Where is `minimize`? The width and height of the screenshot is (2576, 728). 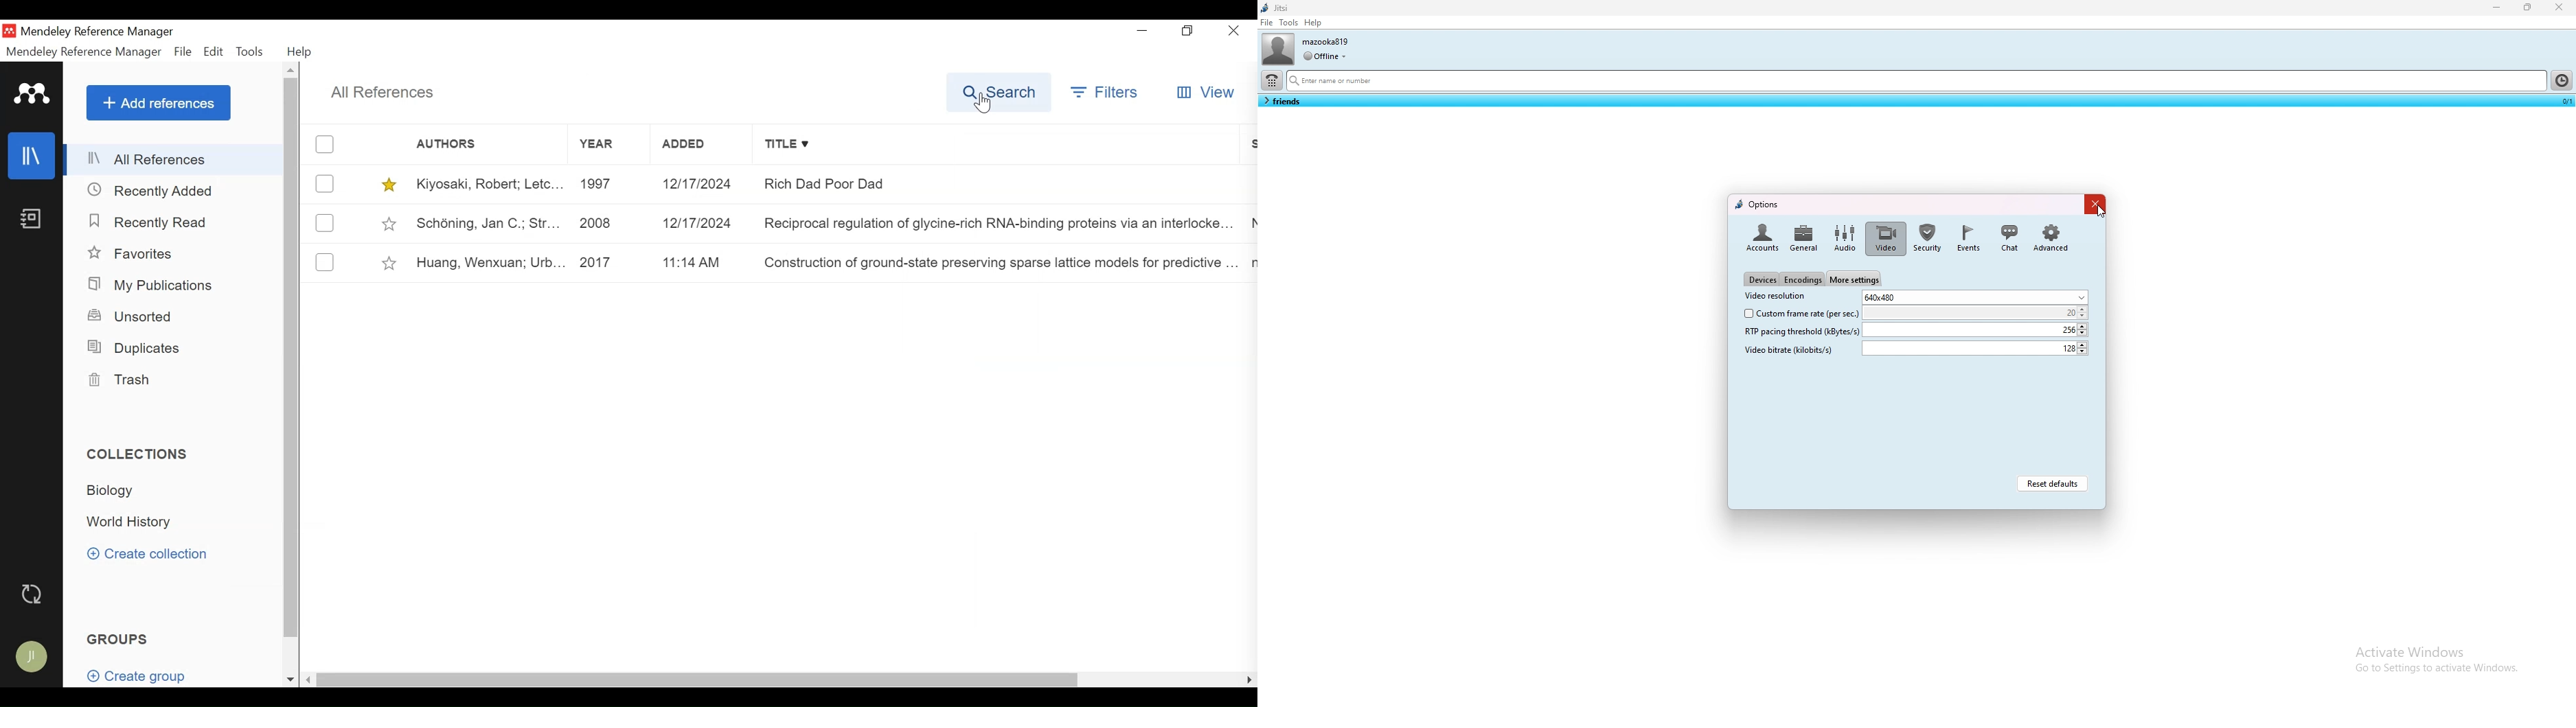 minimize is located at coordinates (2498, 7).